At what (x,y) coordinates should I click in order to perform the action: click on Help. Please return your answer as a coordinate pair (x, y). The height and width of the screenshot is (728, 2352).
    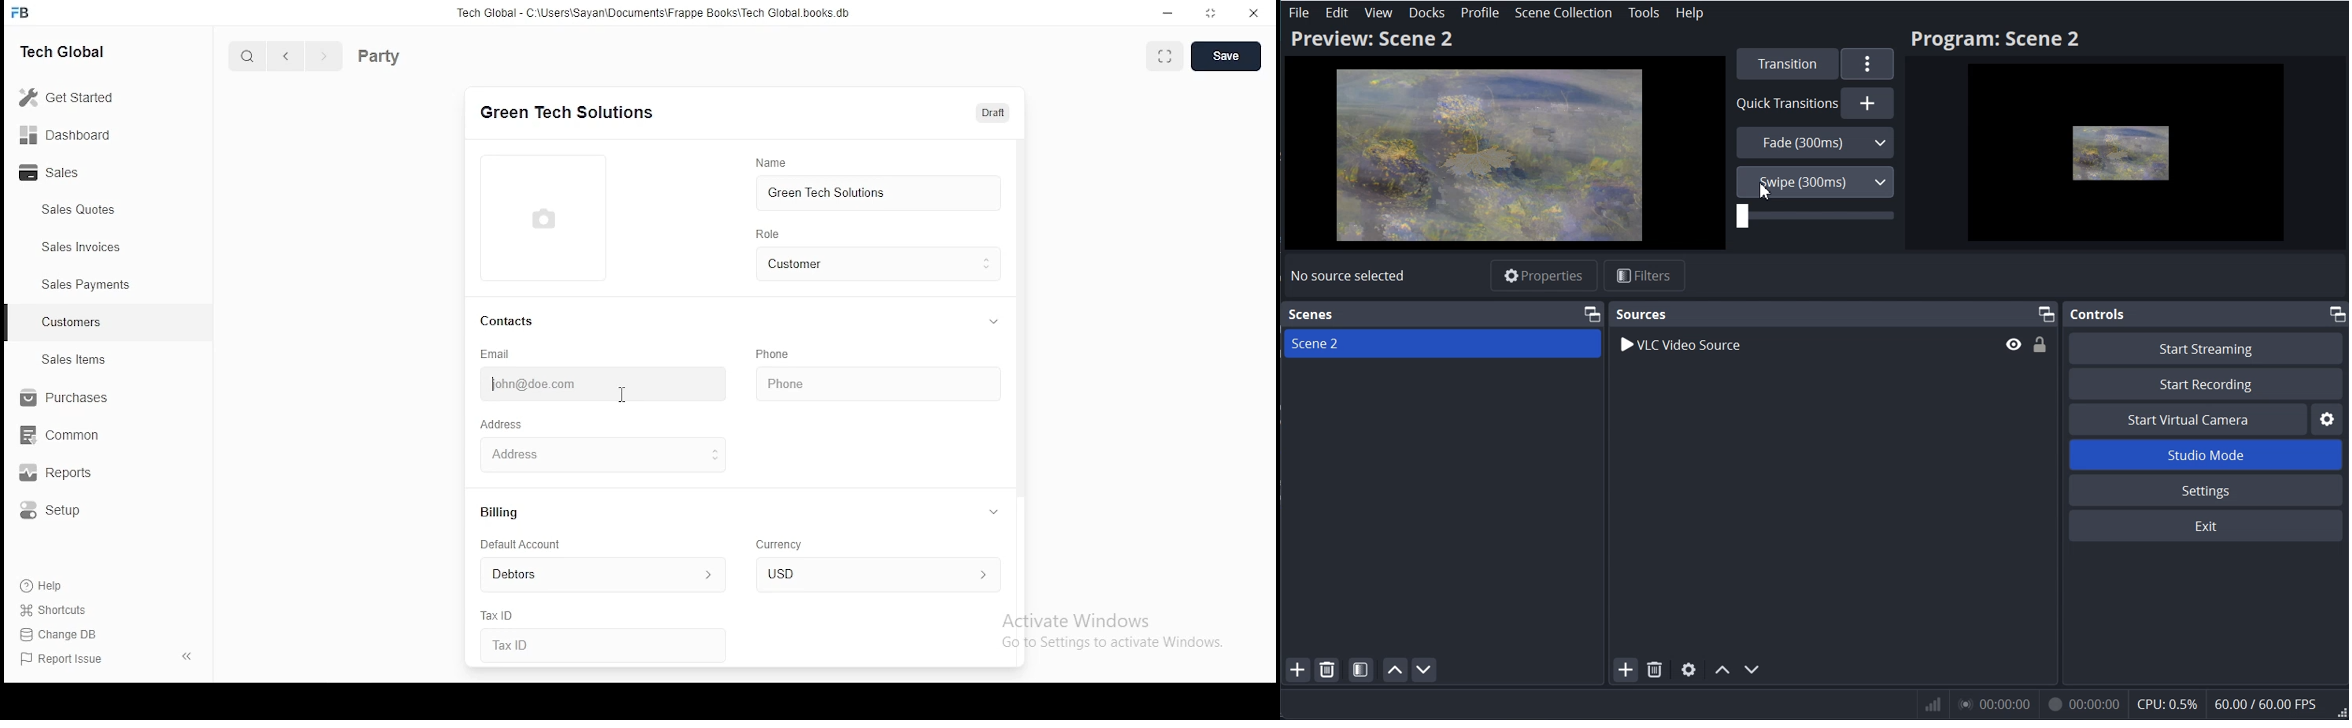
    Looking at the image, I should click on (44, 589).